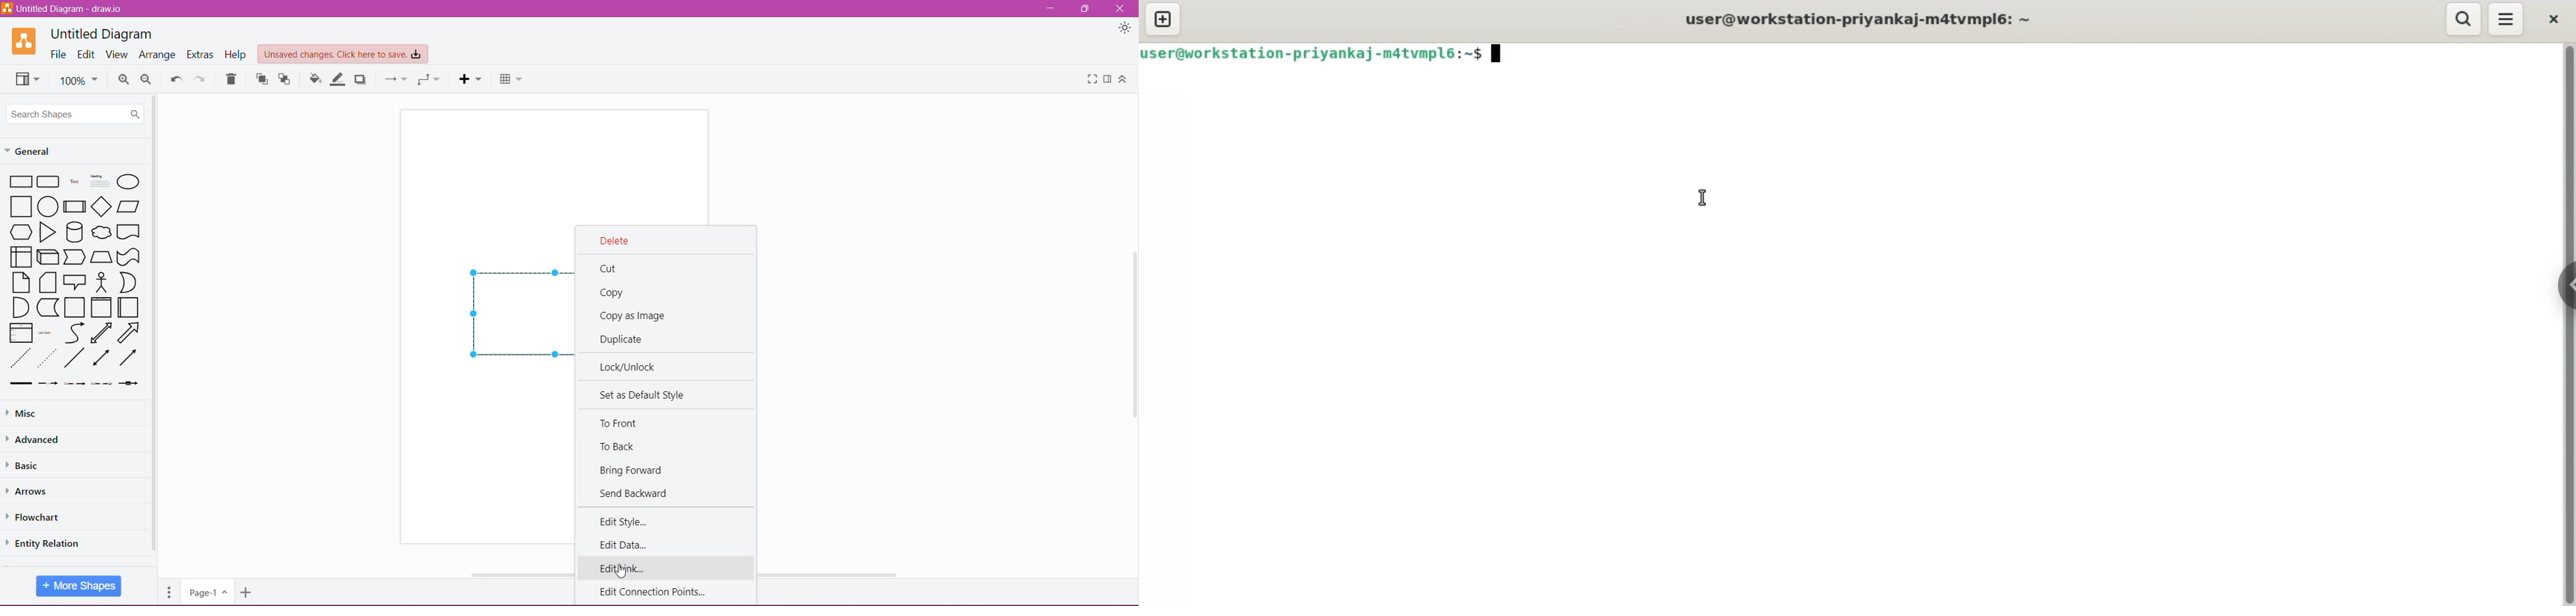 Image resolution: width=2576 pixels, height=616 pixels. I want to click on Fill Color, so click(316, 79).